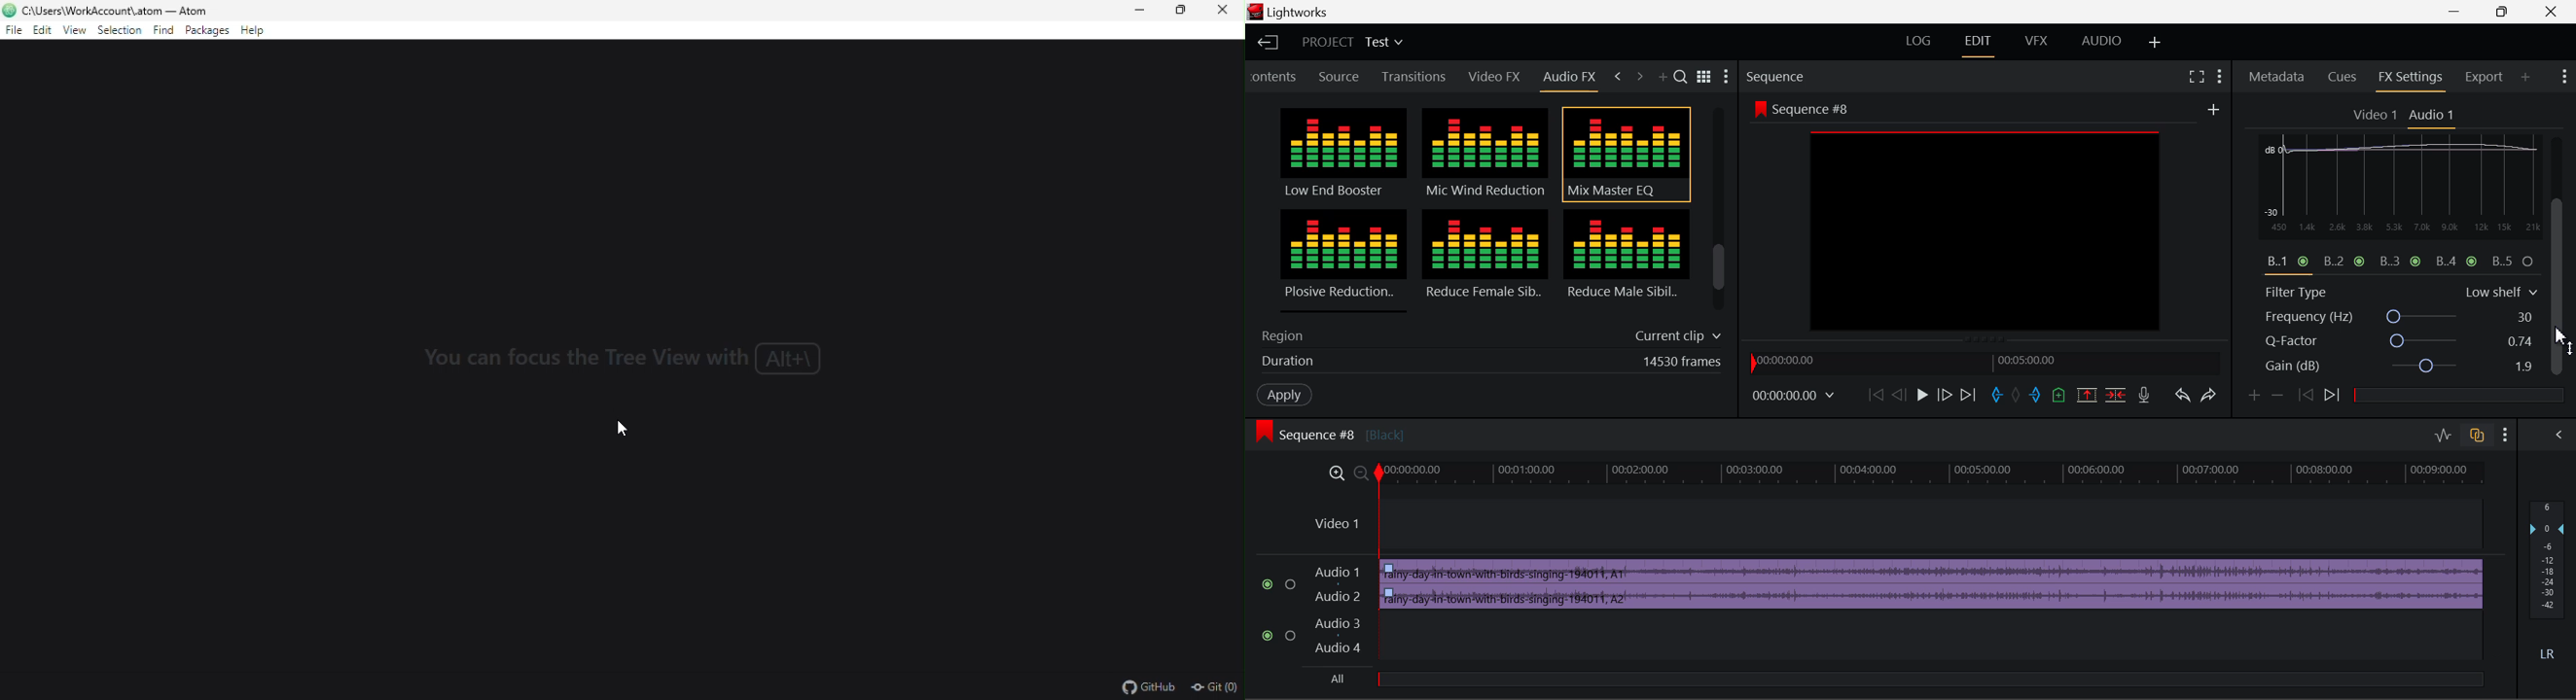  I want to click on Transitions, so click(1414, 76).